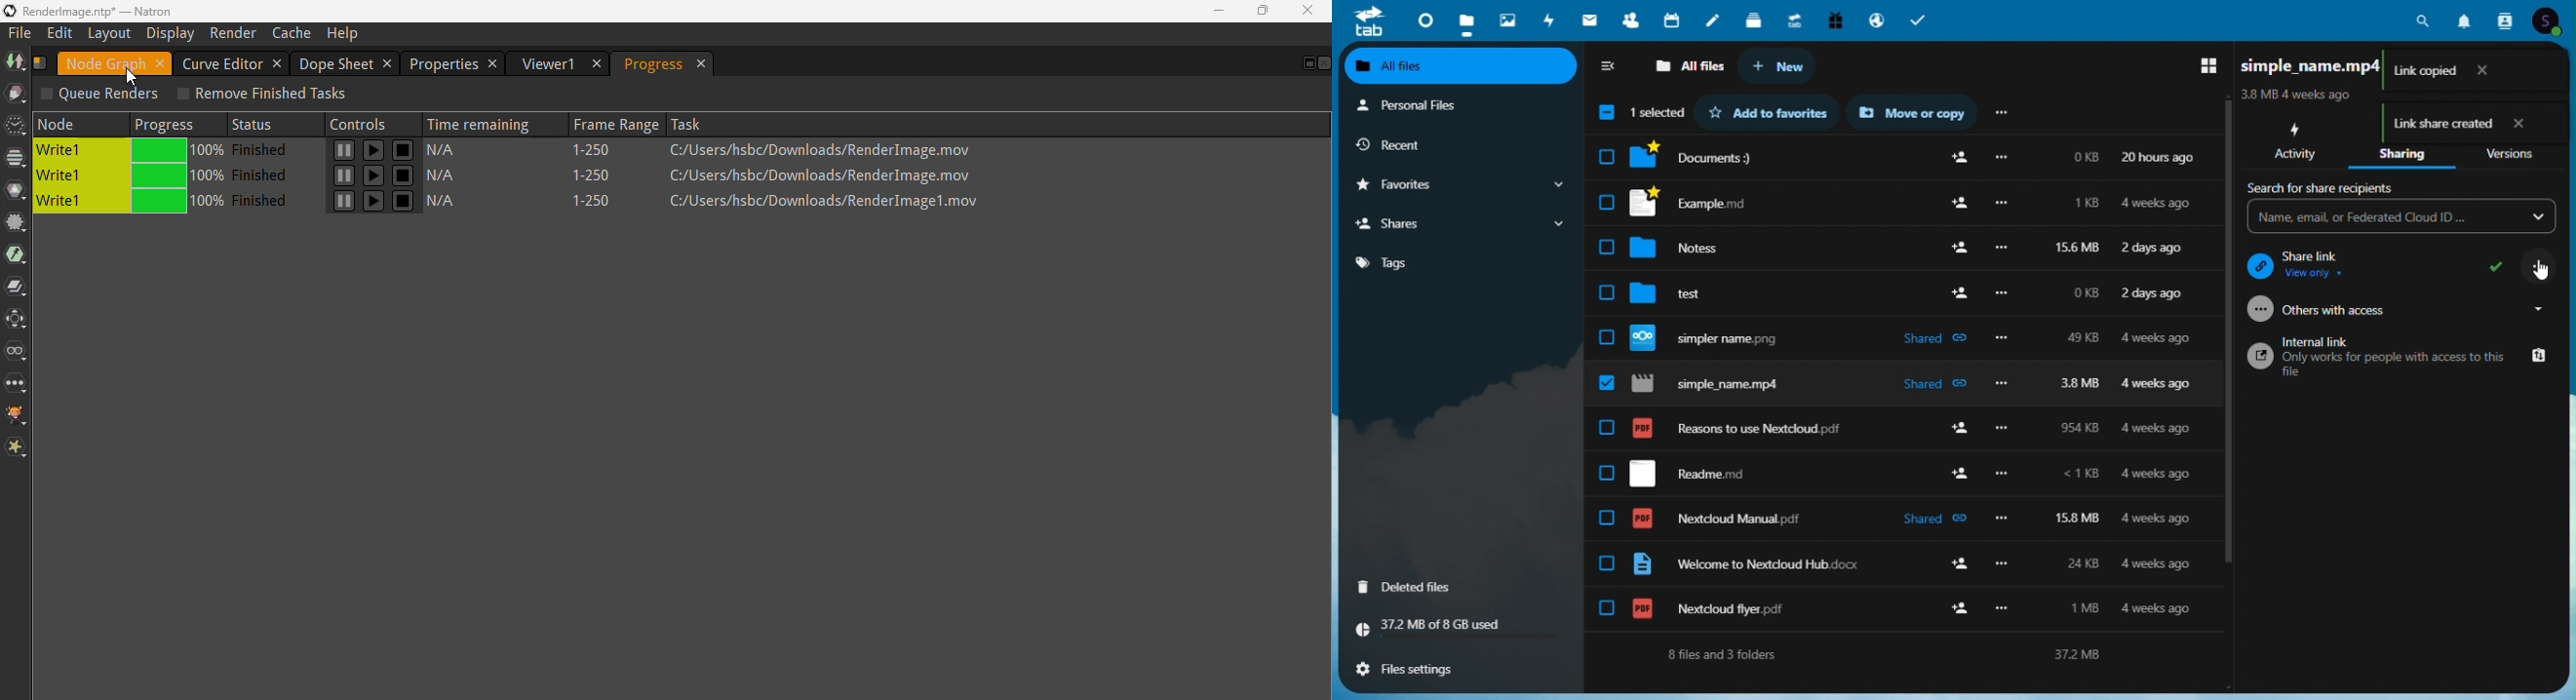  I want to click on Other, so click(2397, 311).